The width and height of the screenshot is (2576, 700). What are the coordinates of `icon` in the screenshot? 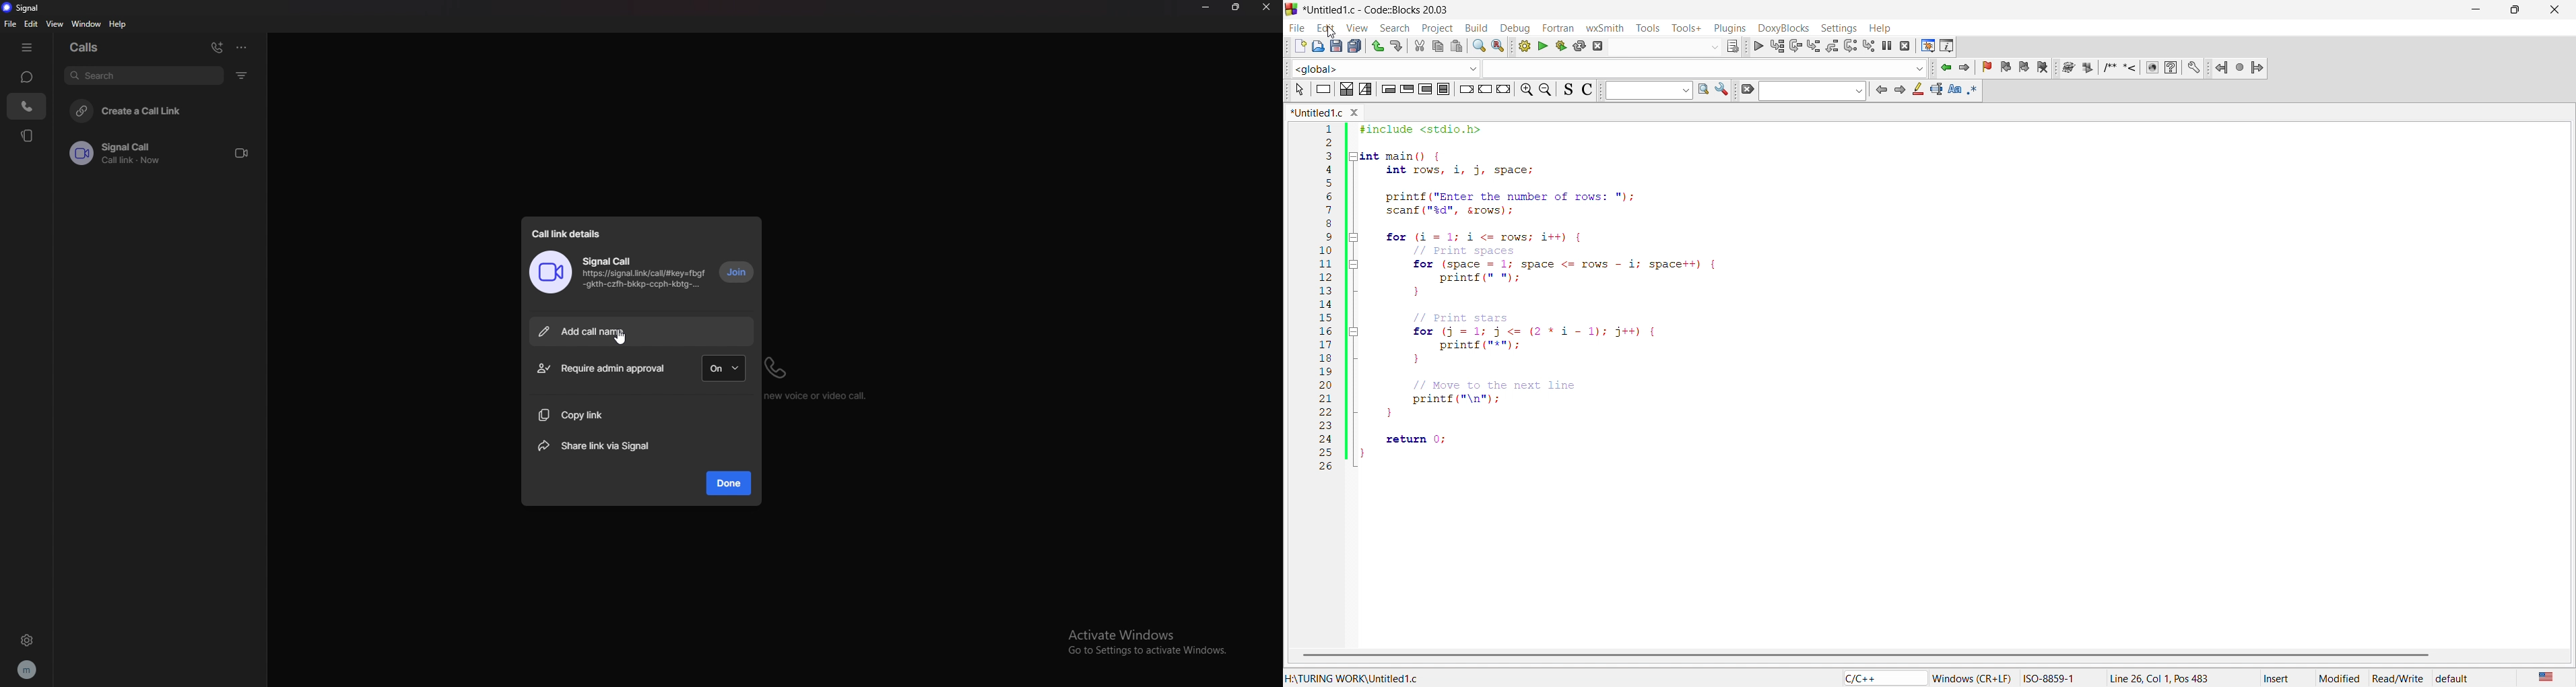 It's located at (1483, 90).